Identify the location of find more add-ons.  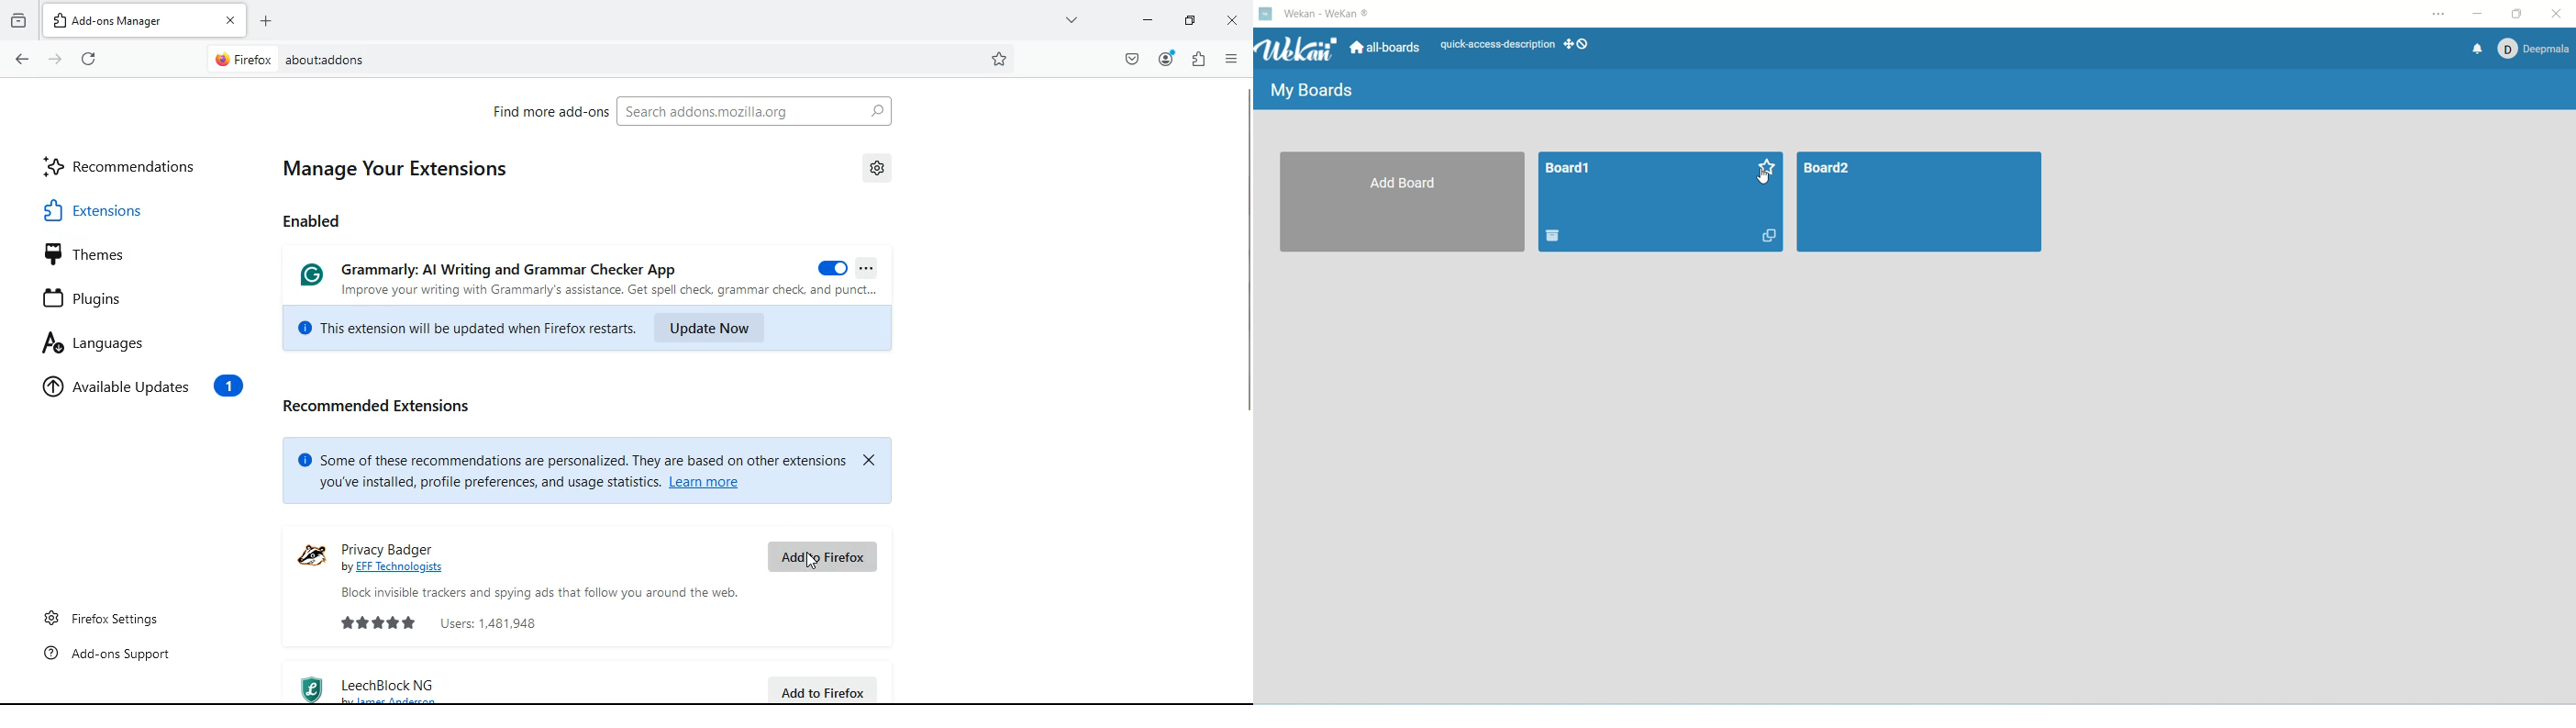
(548, 116).